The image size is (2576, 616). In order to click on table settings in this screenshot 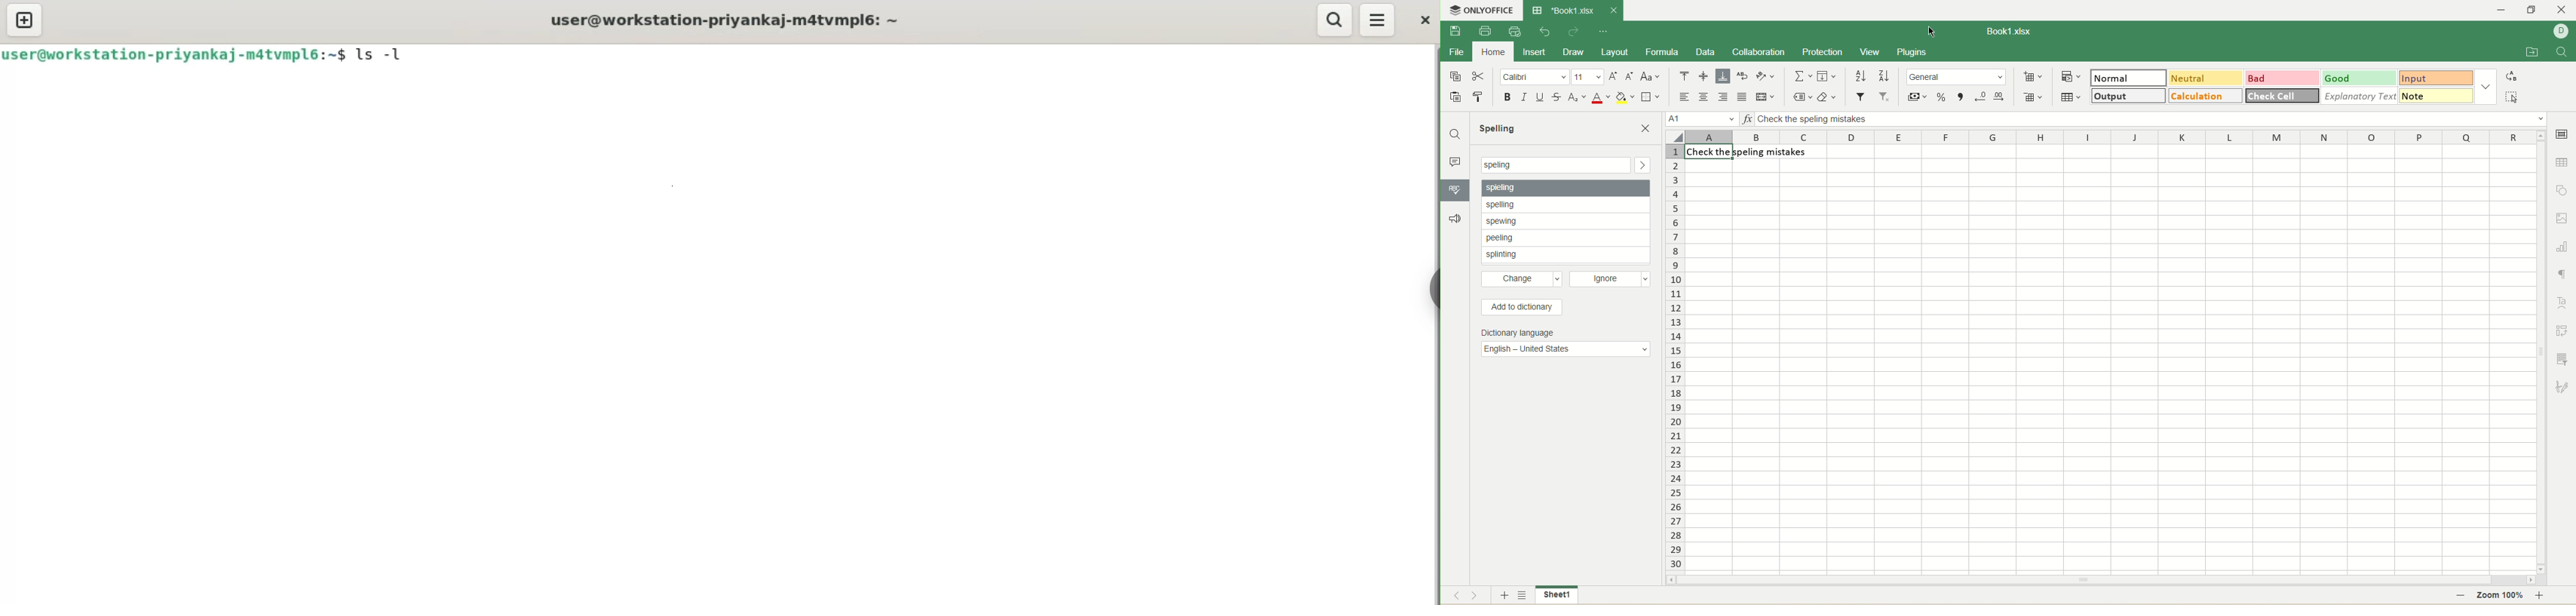, I will do `click(2564, 160)`.